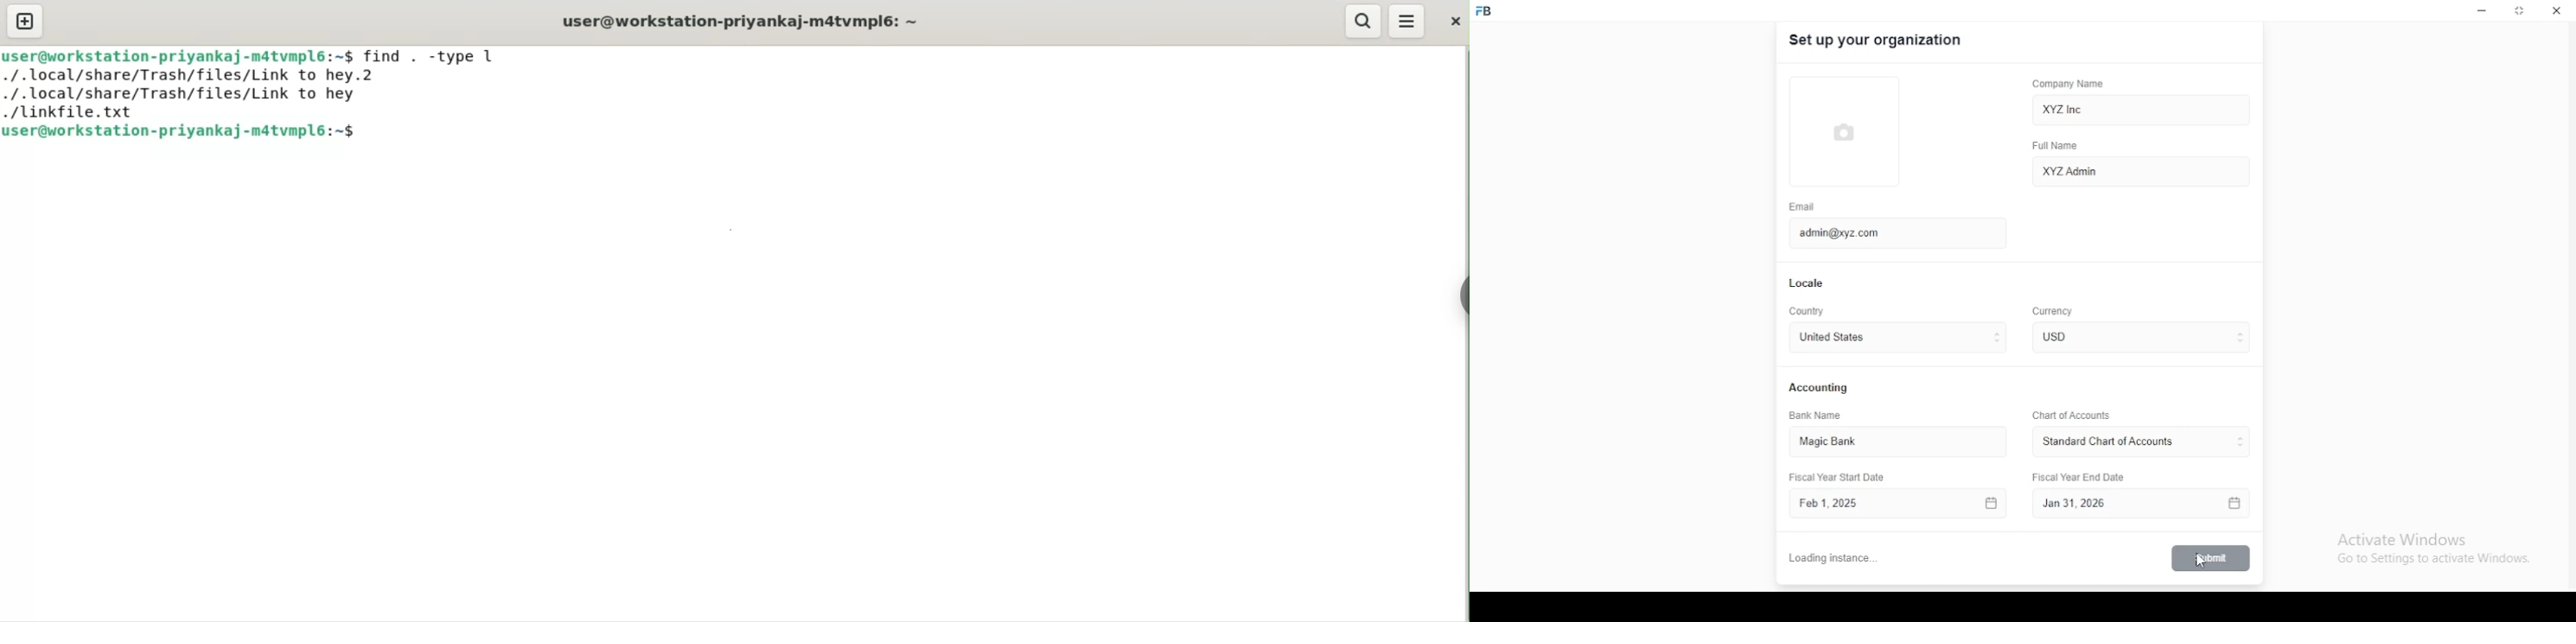 This screenshot has height=644, width=2576. What do you see at coordinates (1828, 559) in the screenshot?
I see `cancel` at bounding box center [1828, 559].